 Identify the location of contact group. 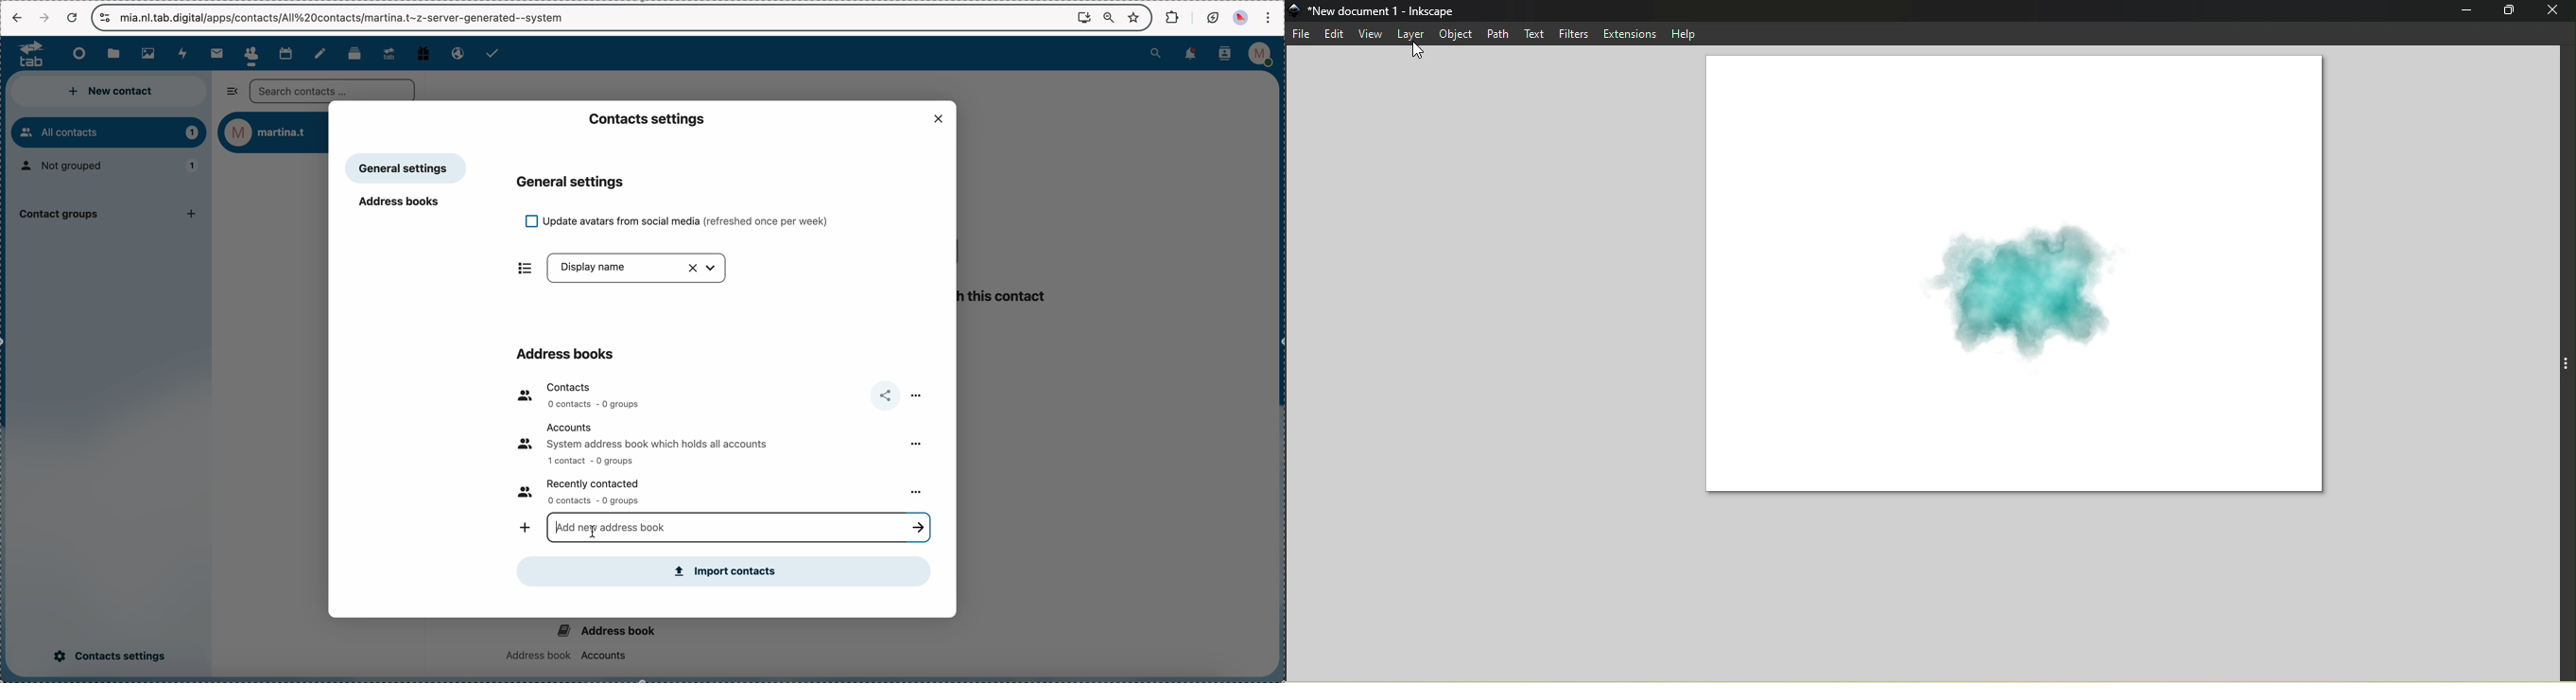
(108, 217).